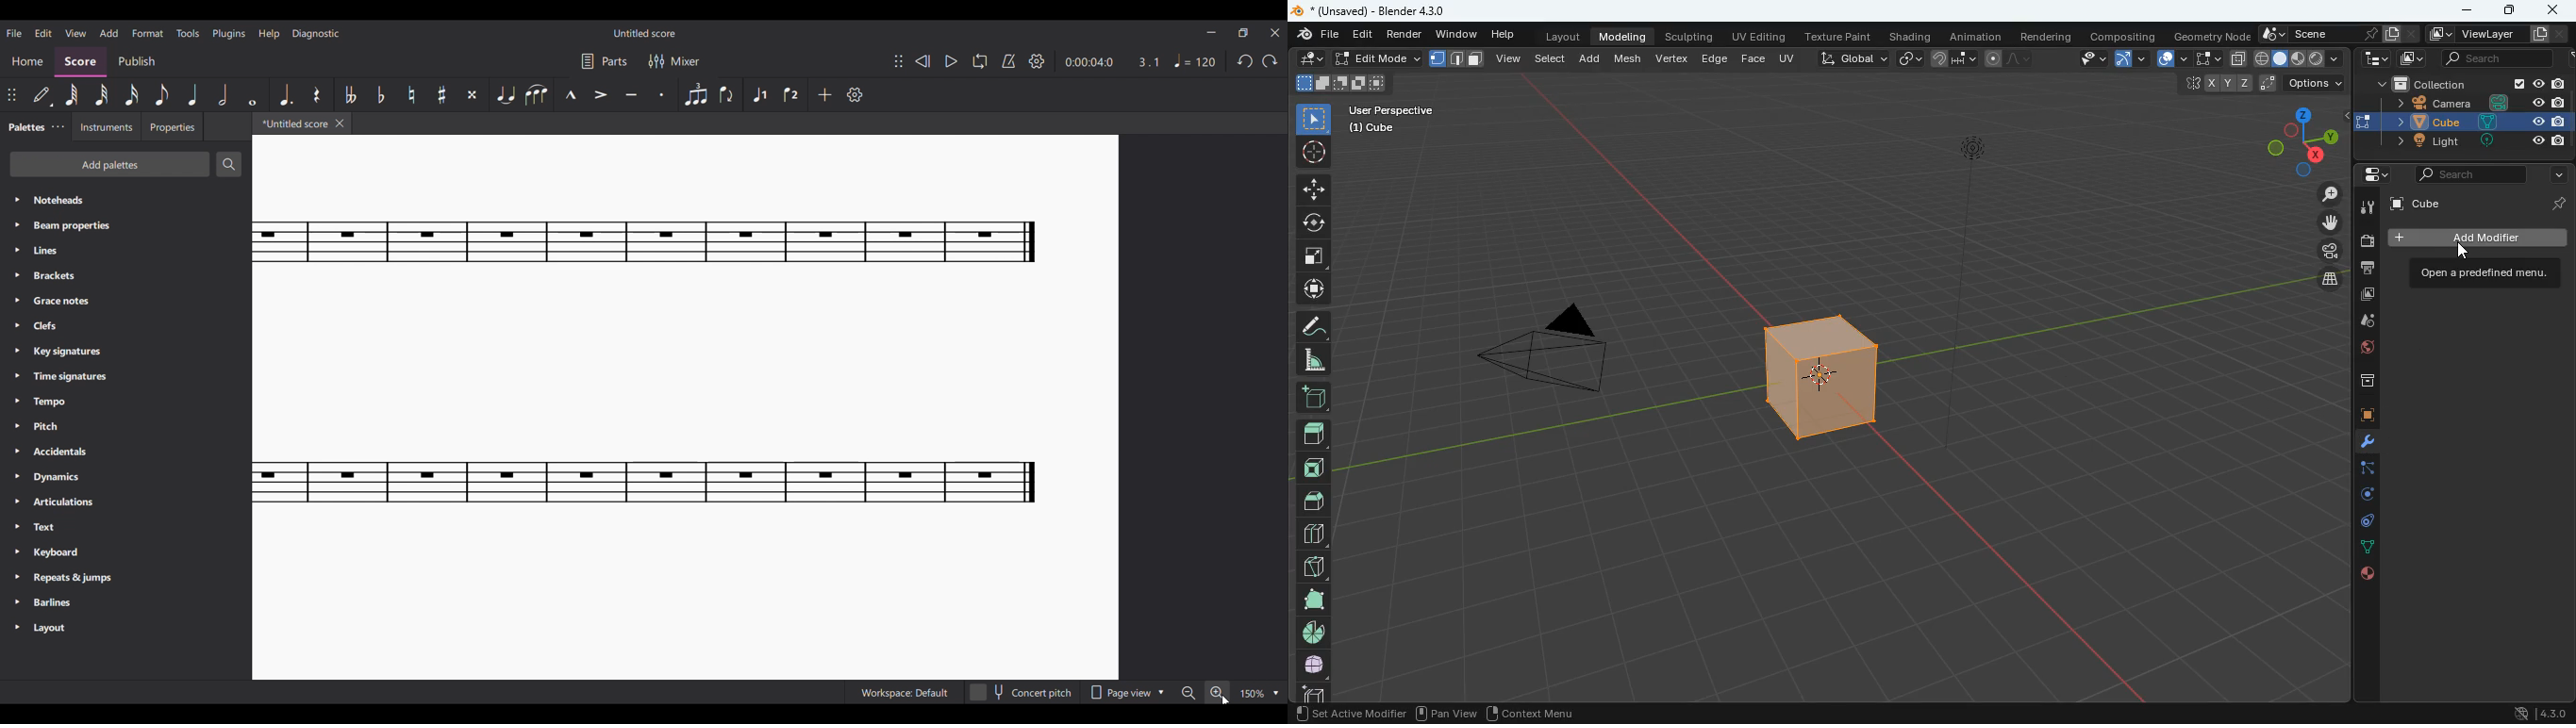 The image size is (2576, 728). Describe the element at coordinates (2492, 34) in the screenshot. I see `viewlayer` at that location.